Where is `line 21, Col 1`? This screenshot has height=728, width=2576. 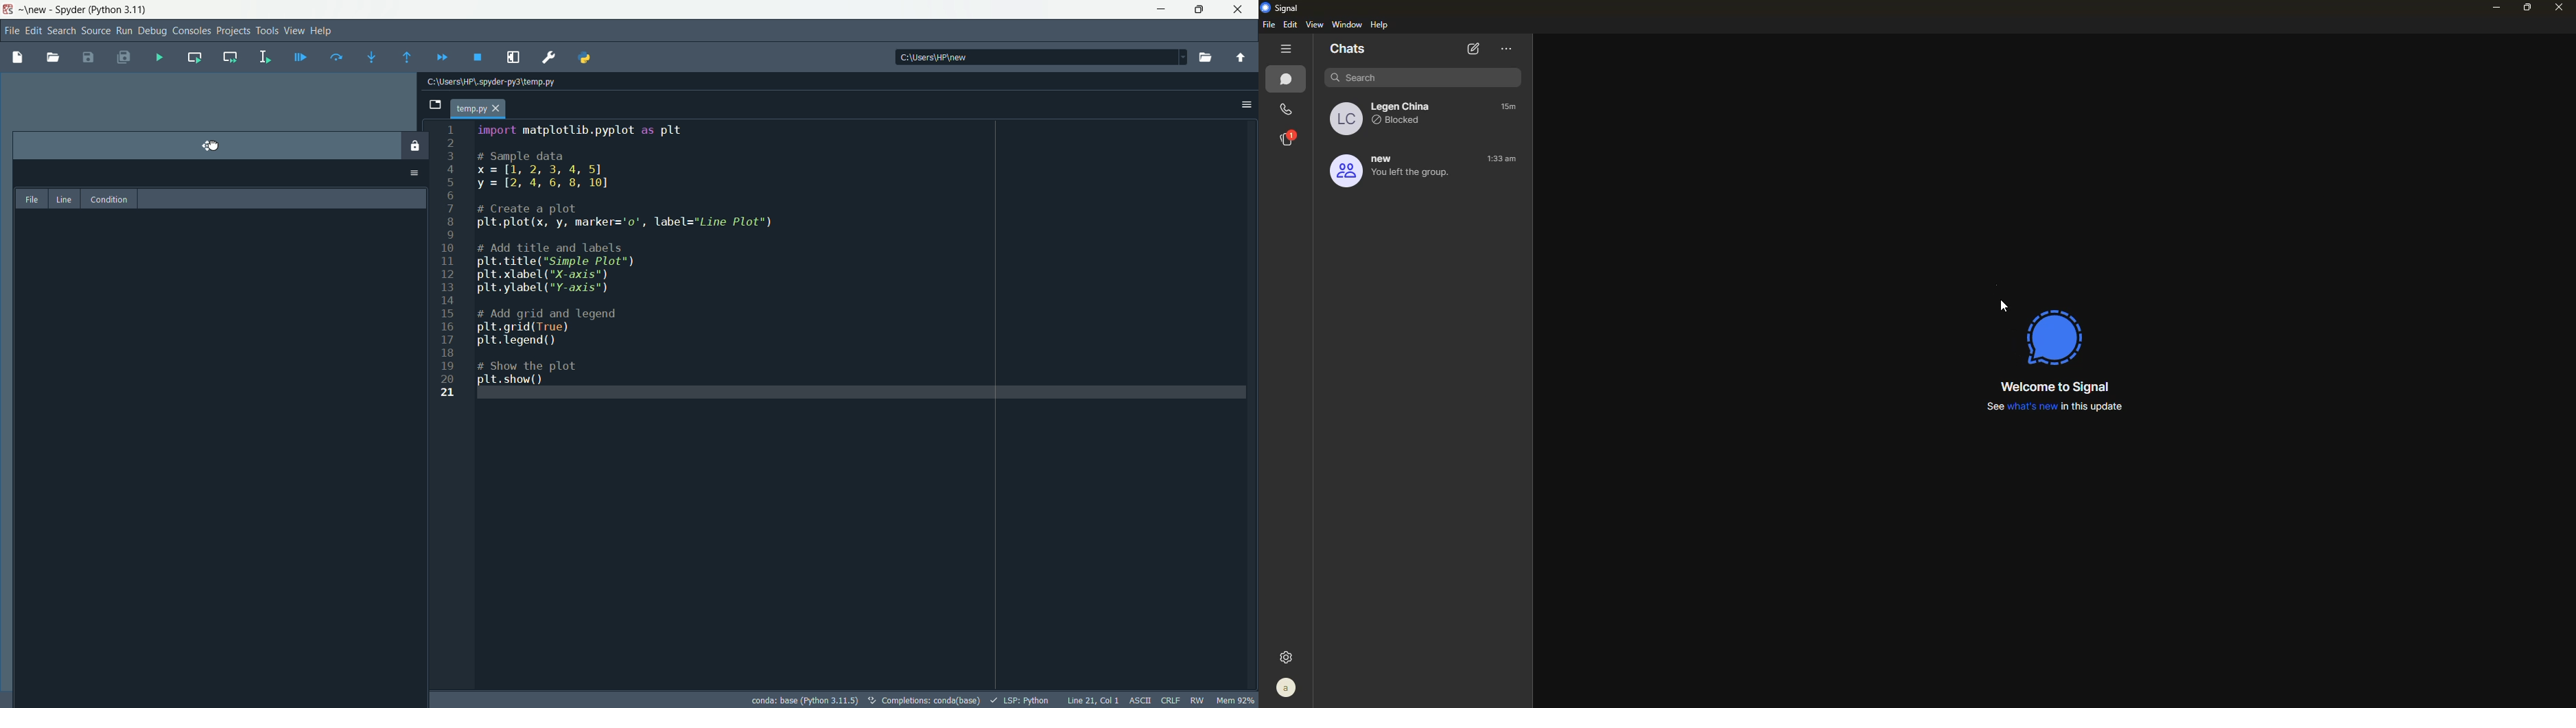
line 21, Col 1 is located at coordinates (1092, 700).